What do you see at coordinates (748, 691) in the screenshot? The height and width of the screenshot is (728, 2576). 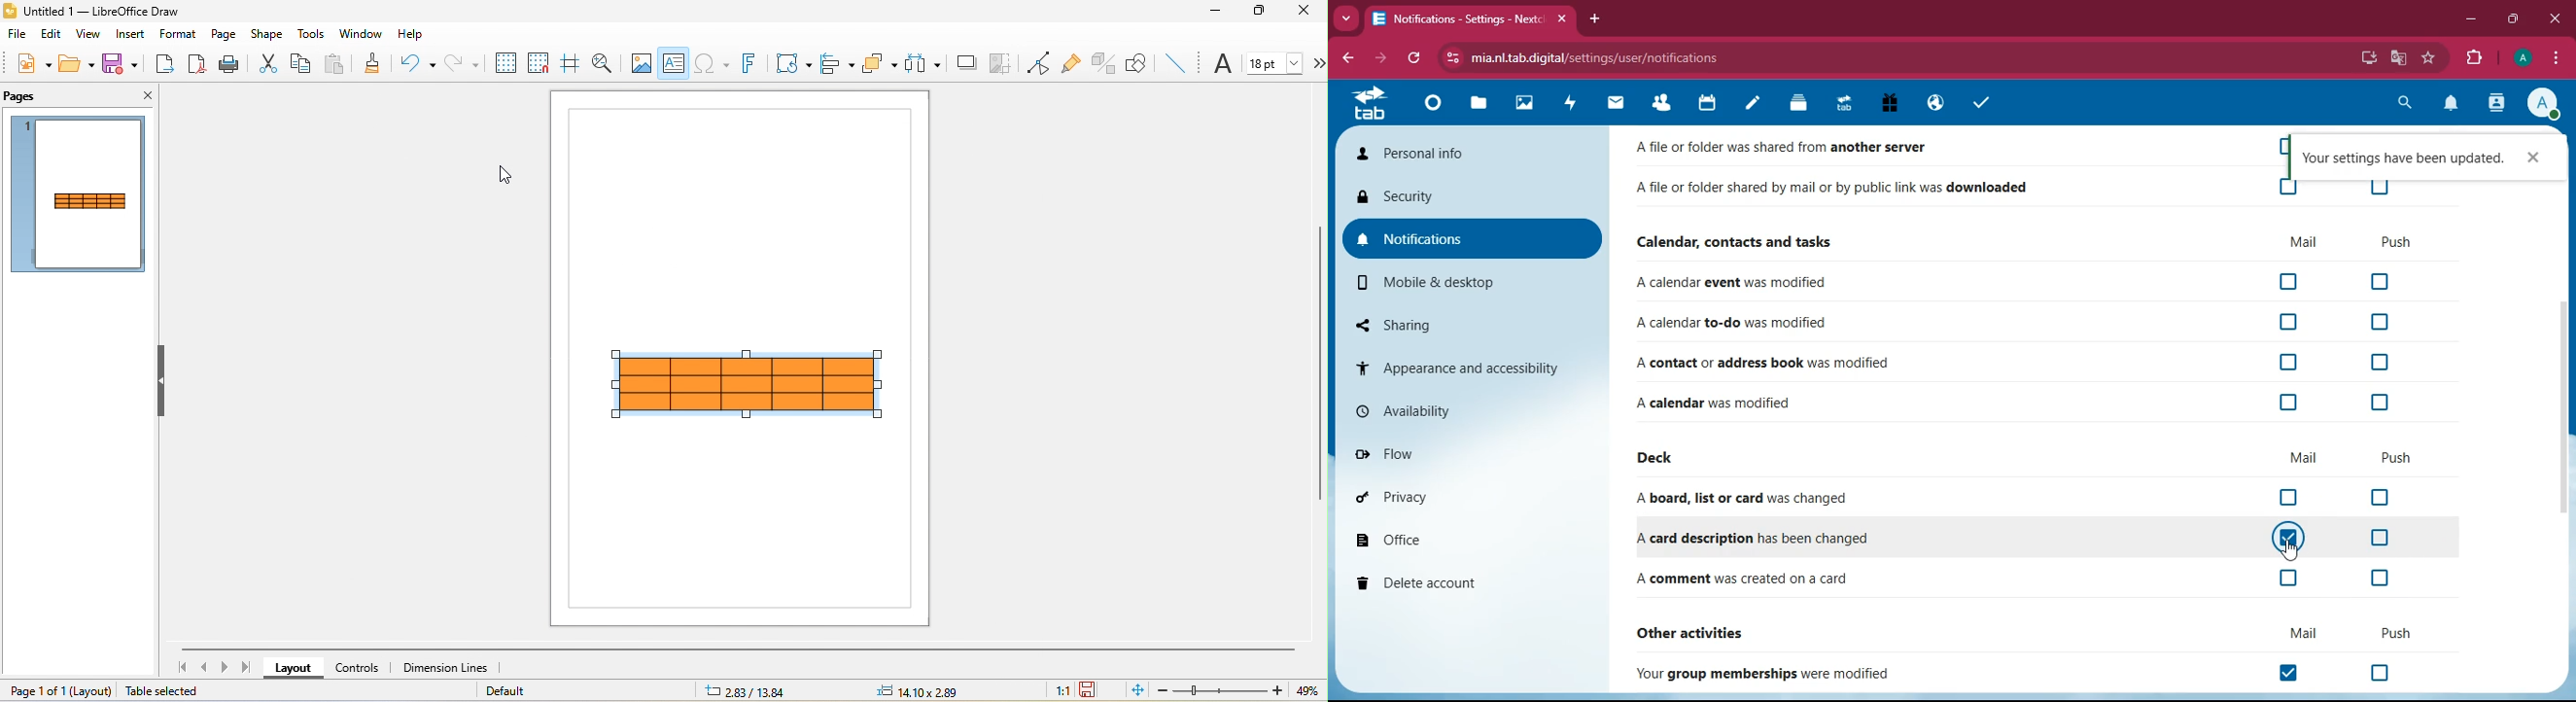 I see `2.83/13.84` at bounding box center [748, 691].